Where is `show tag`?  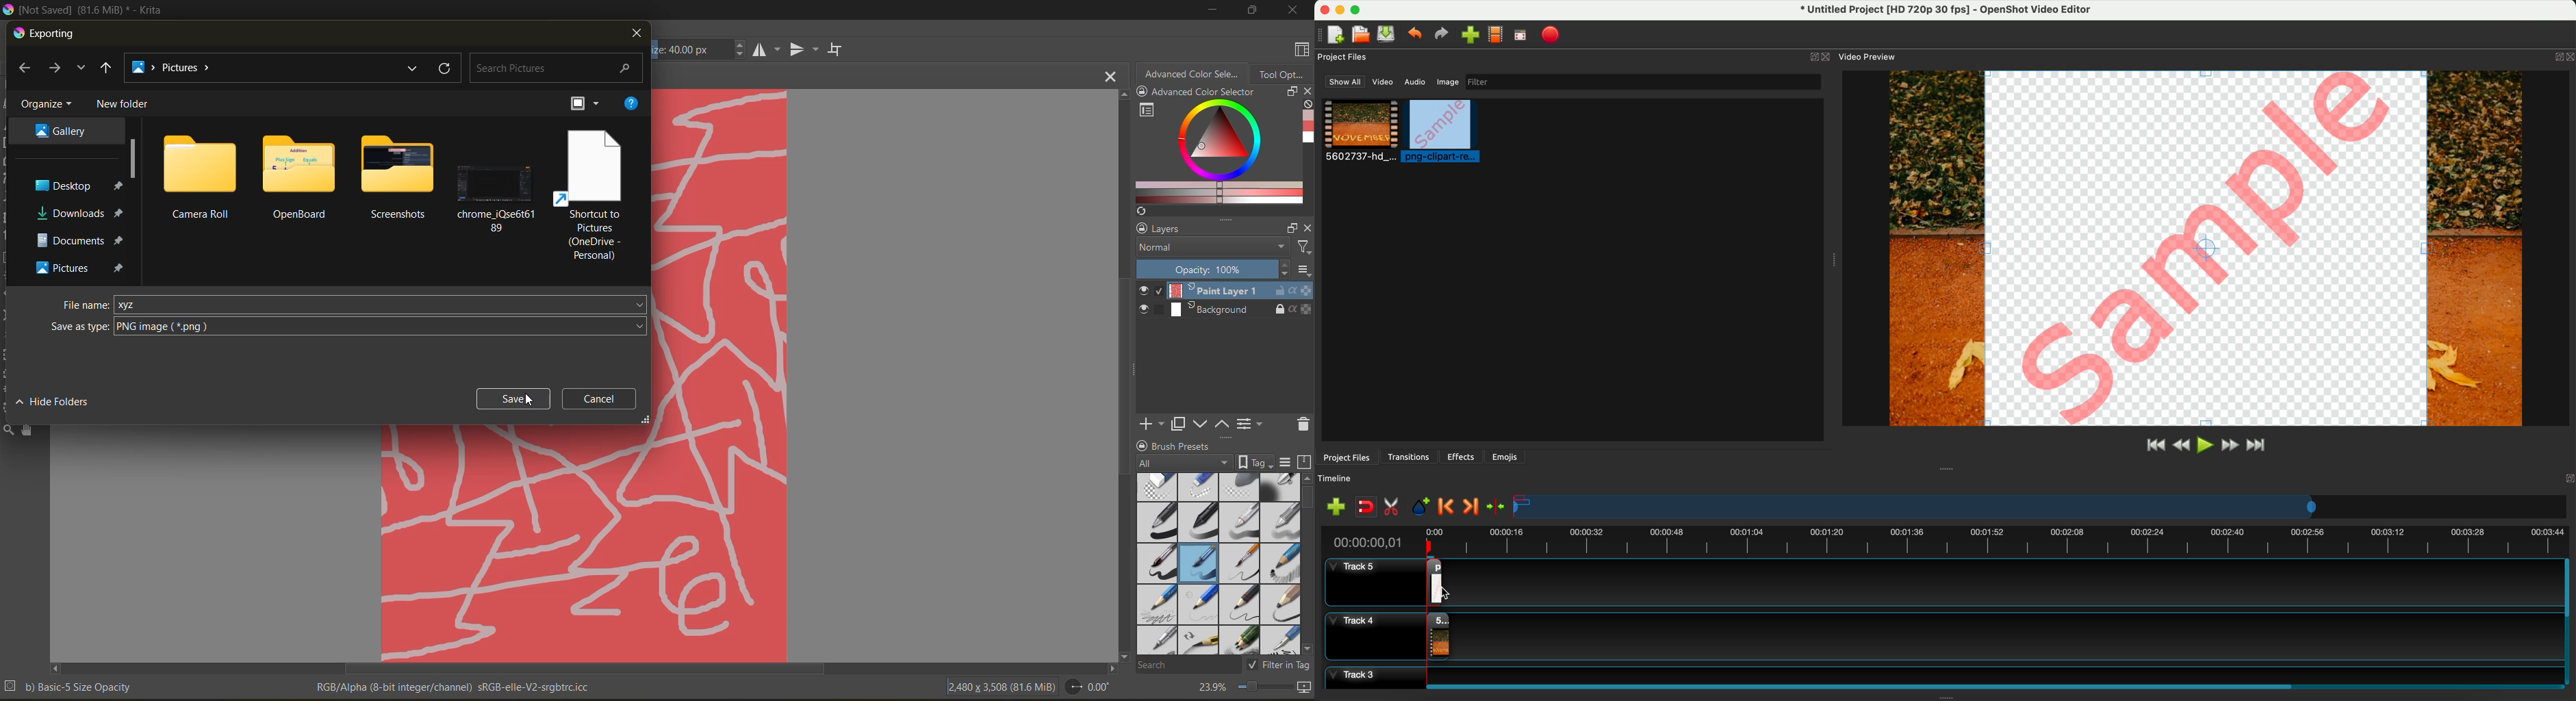 show tag is located at coordinates (1253, 461).